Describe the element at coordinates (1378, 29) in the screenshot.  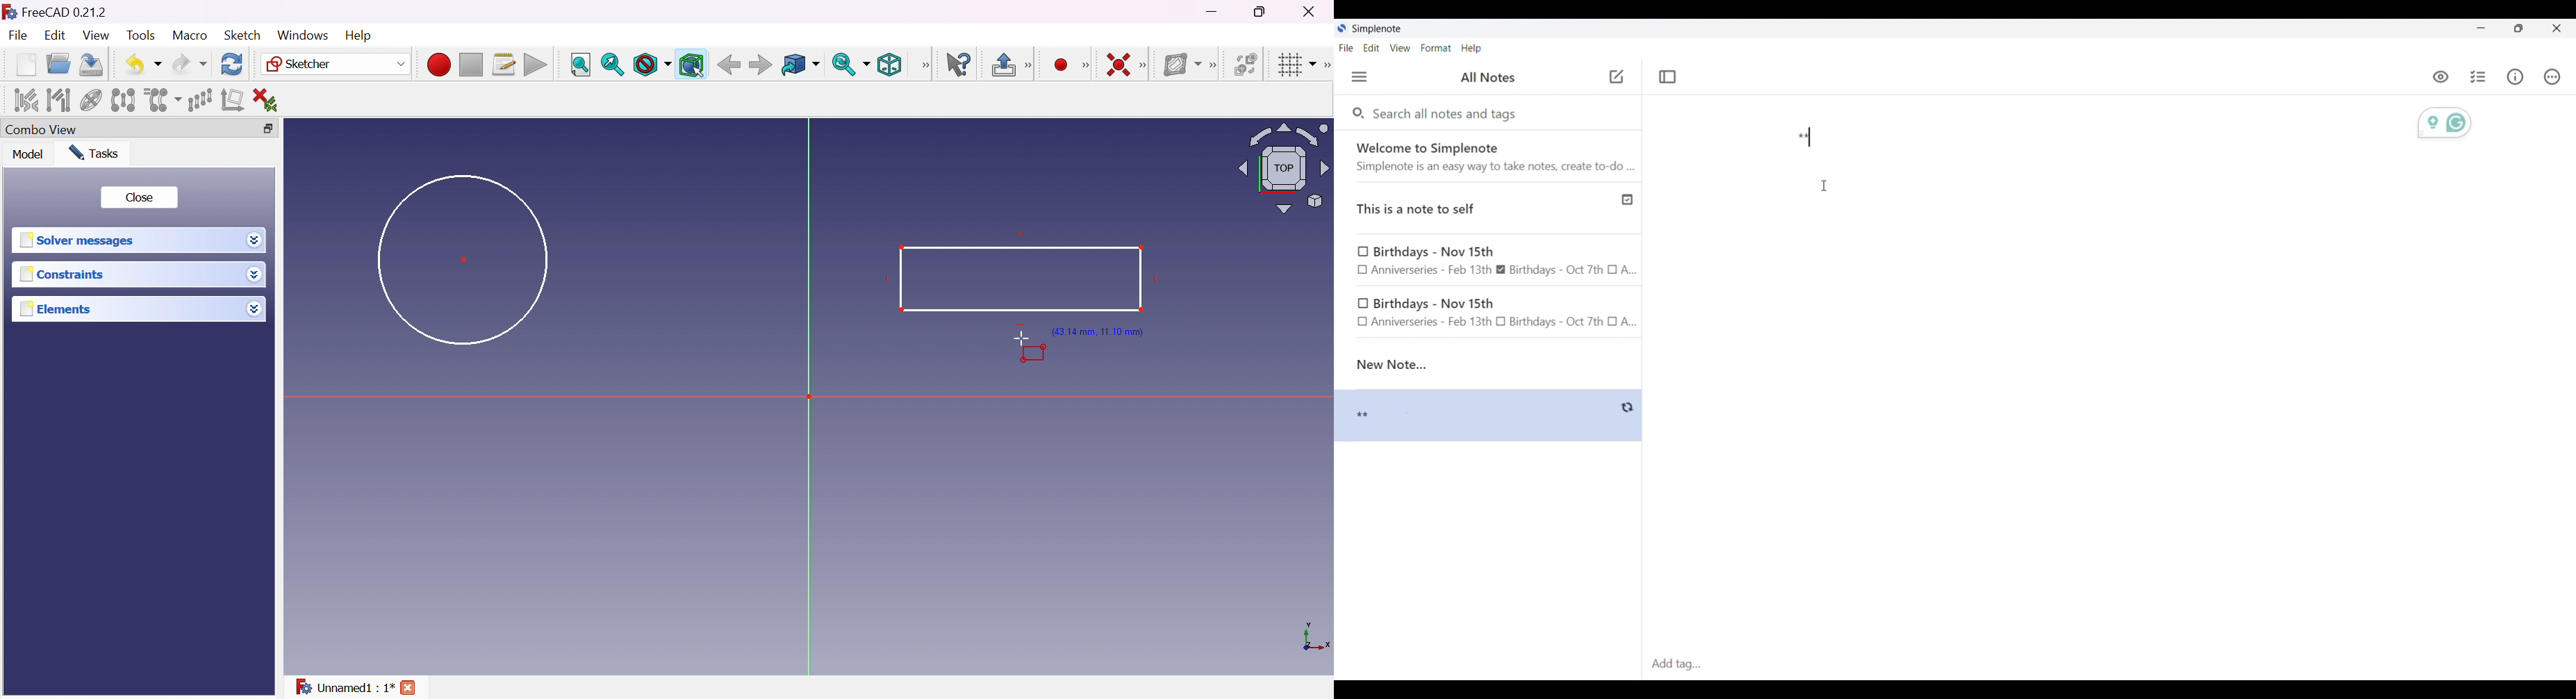
I see `Software name` at that location.